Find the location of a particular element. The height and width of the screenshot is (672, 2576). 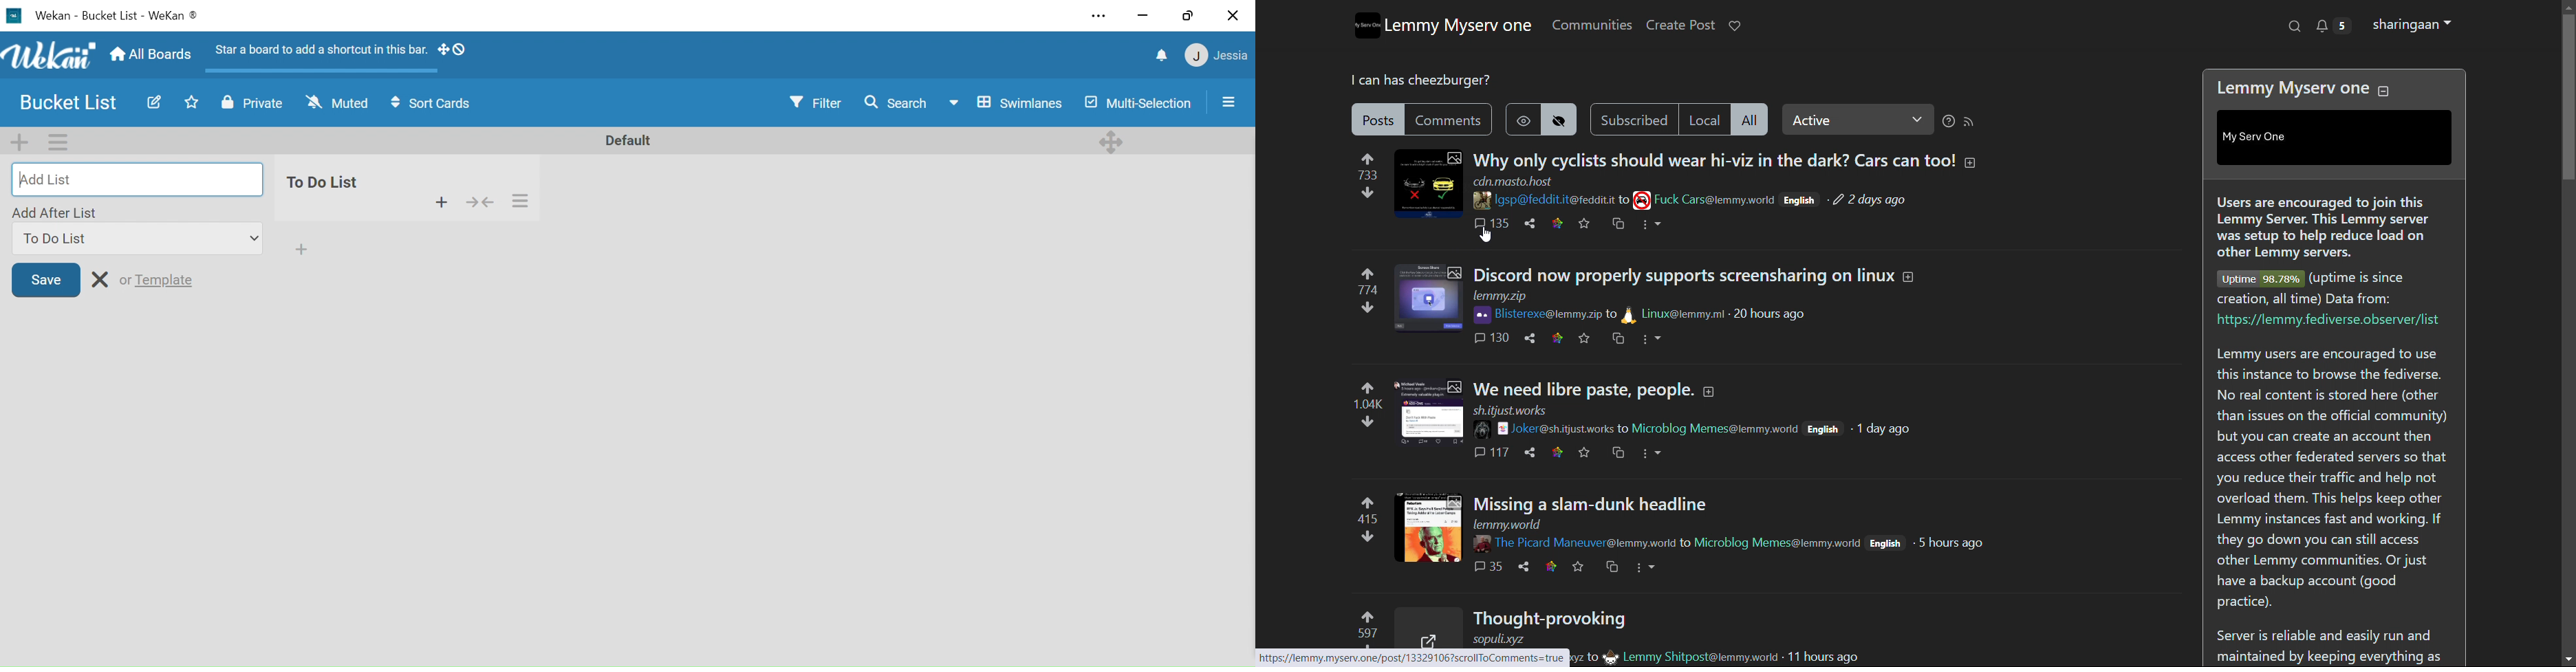

scrollbar is located at coordinates (2568, 97).